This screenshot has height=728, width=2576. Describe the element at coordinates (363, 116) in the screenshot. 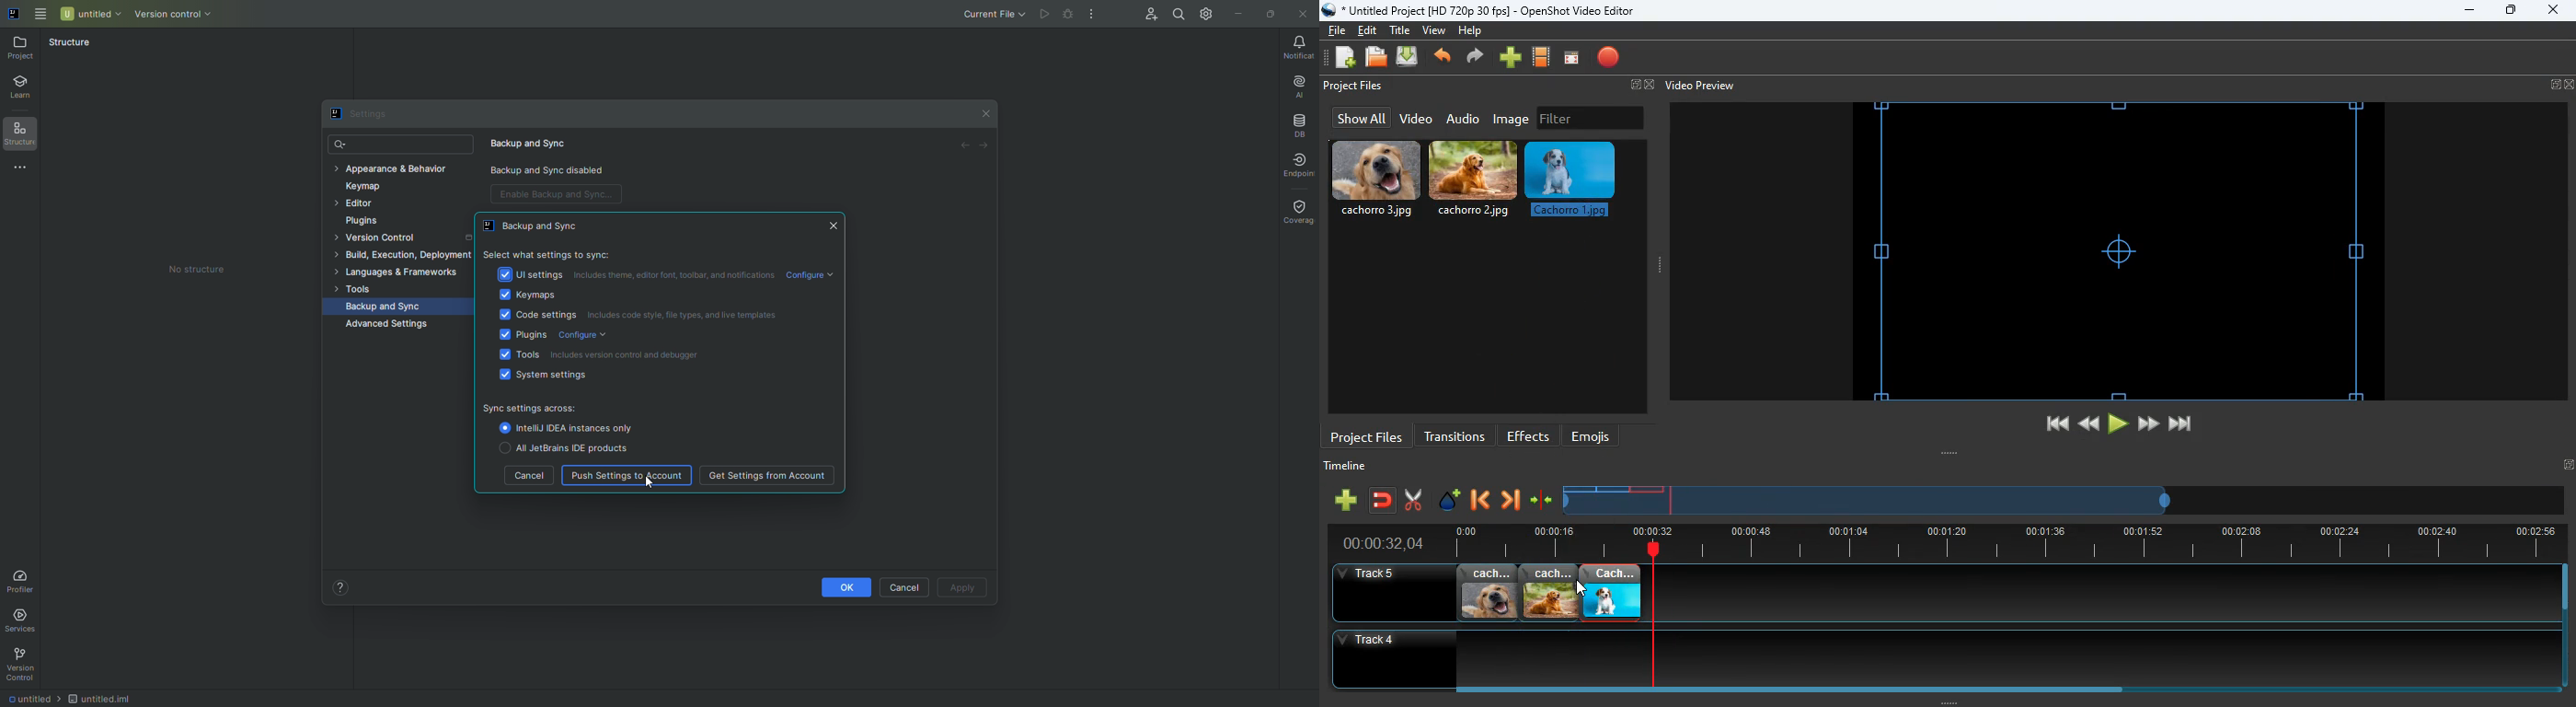

I see `Settings` at that location.